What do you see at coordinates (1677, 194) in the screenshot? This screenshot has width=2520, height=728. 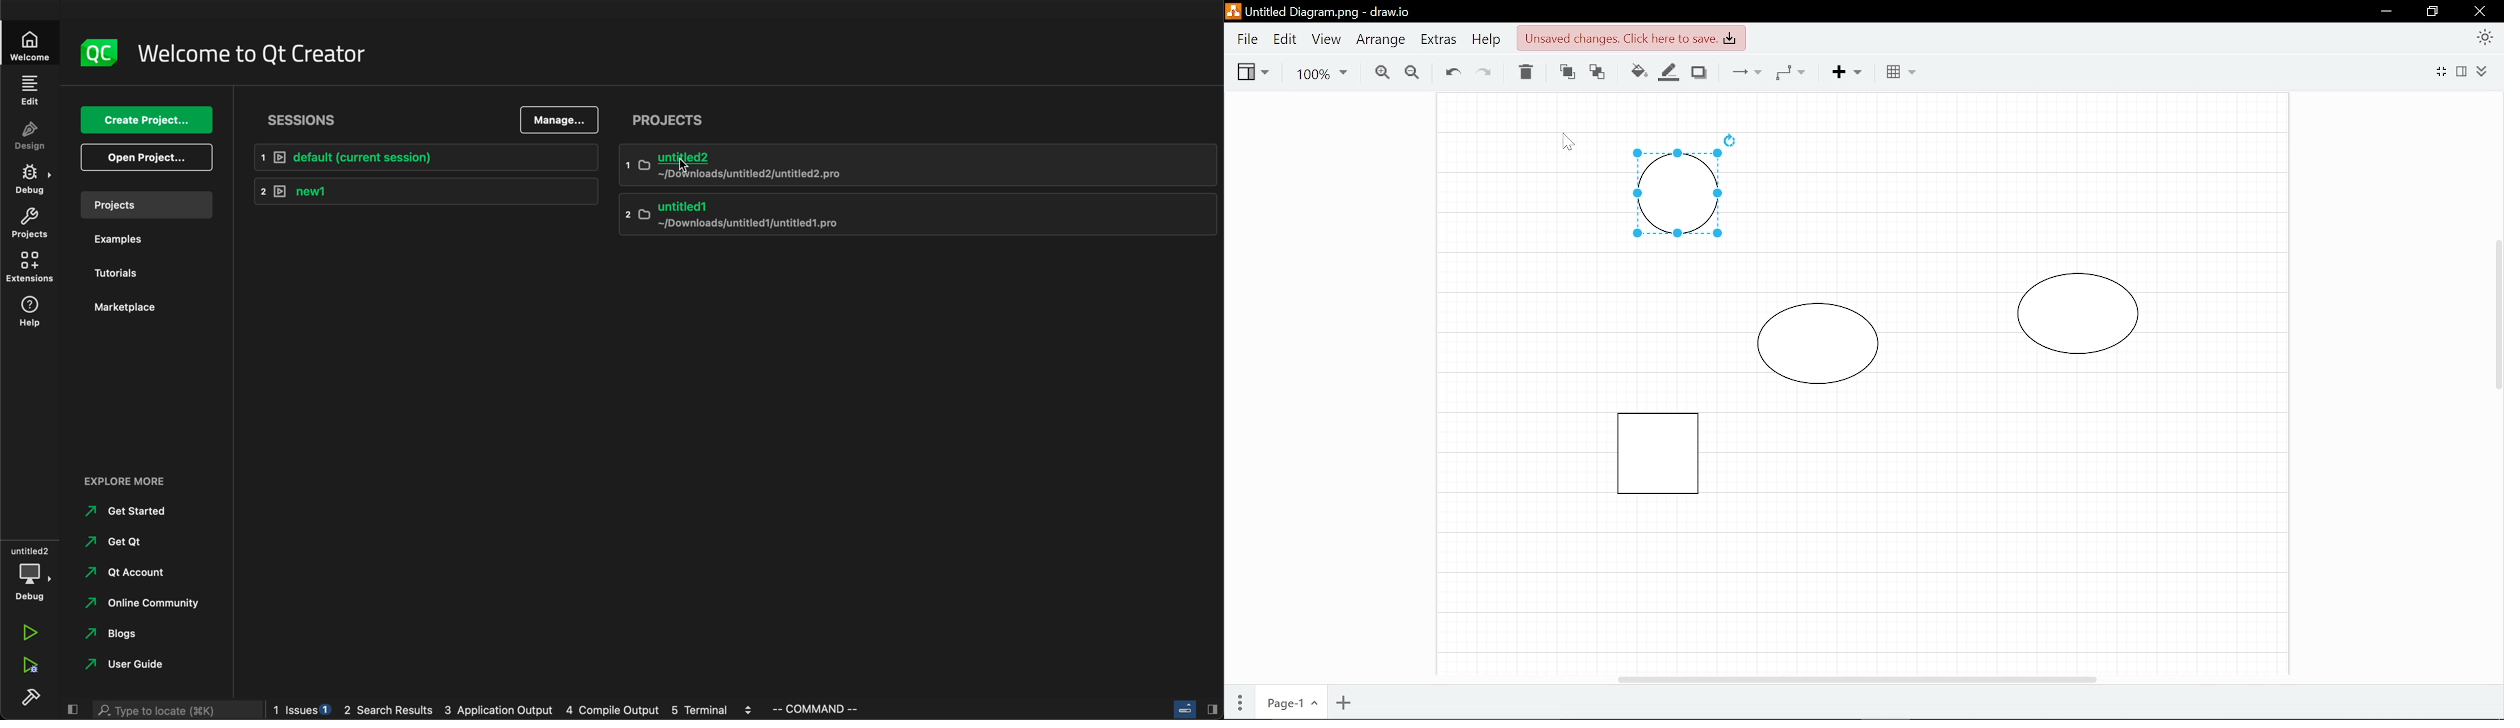 I see `Diagram` at bounding box center [1677, 194].